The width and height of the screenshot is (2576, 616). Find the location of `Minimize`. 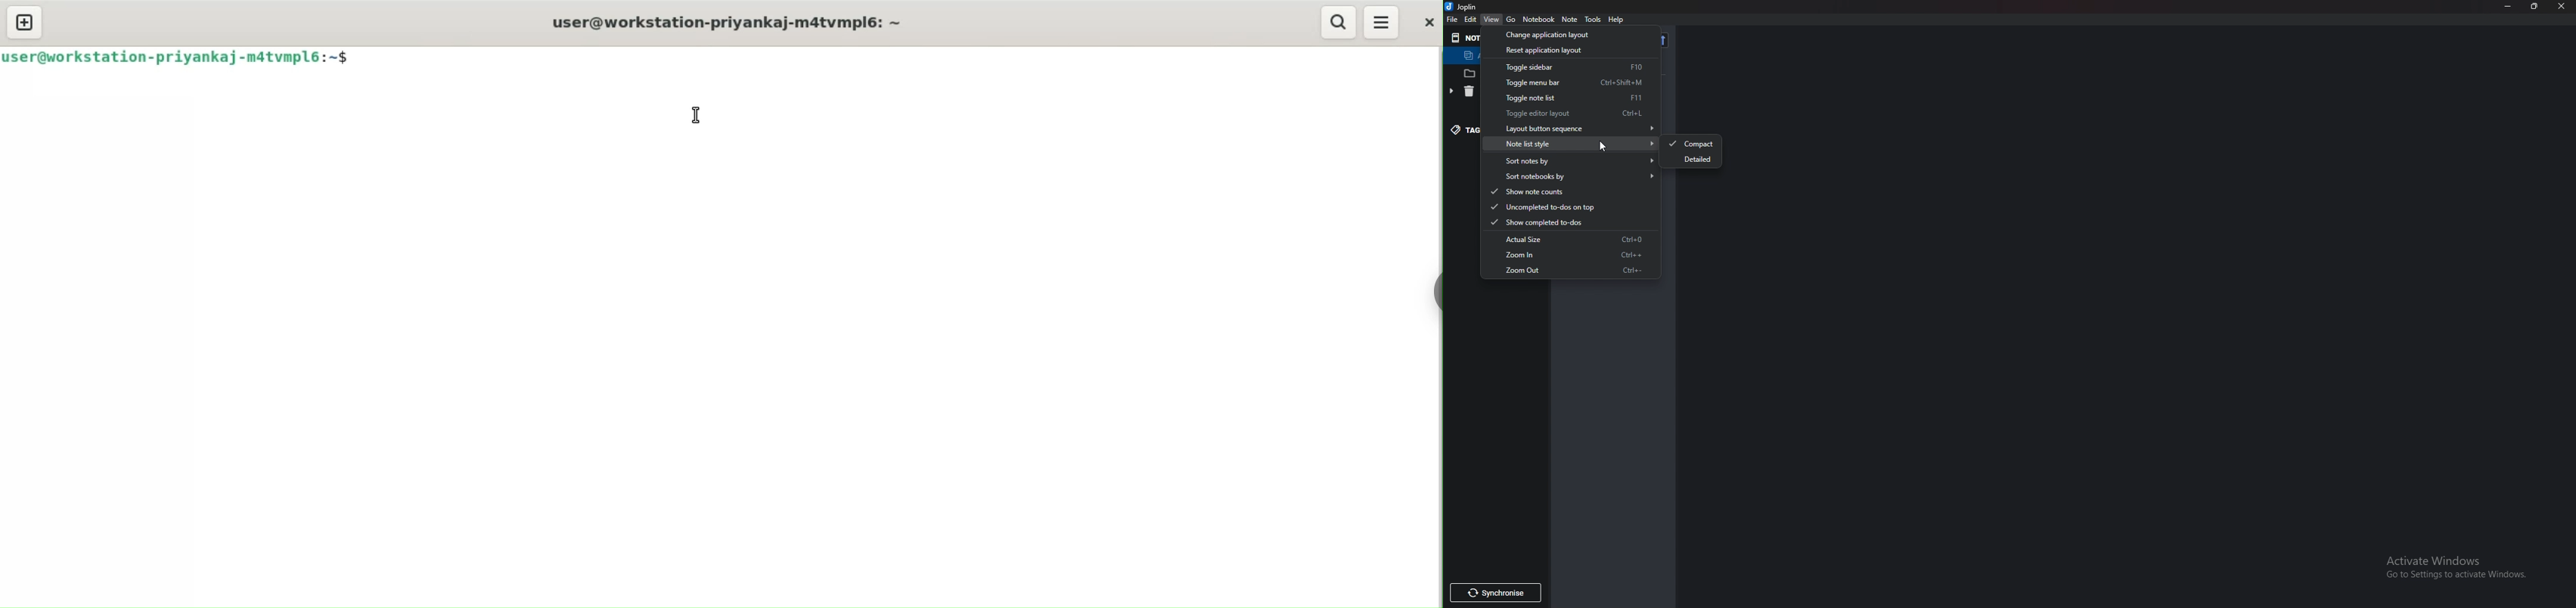

Minimize is located at coordinates (2510, 6).